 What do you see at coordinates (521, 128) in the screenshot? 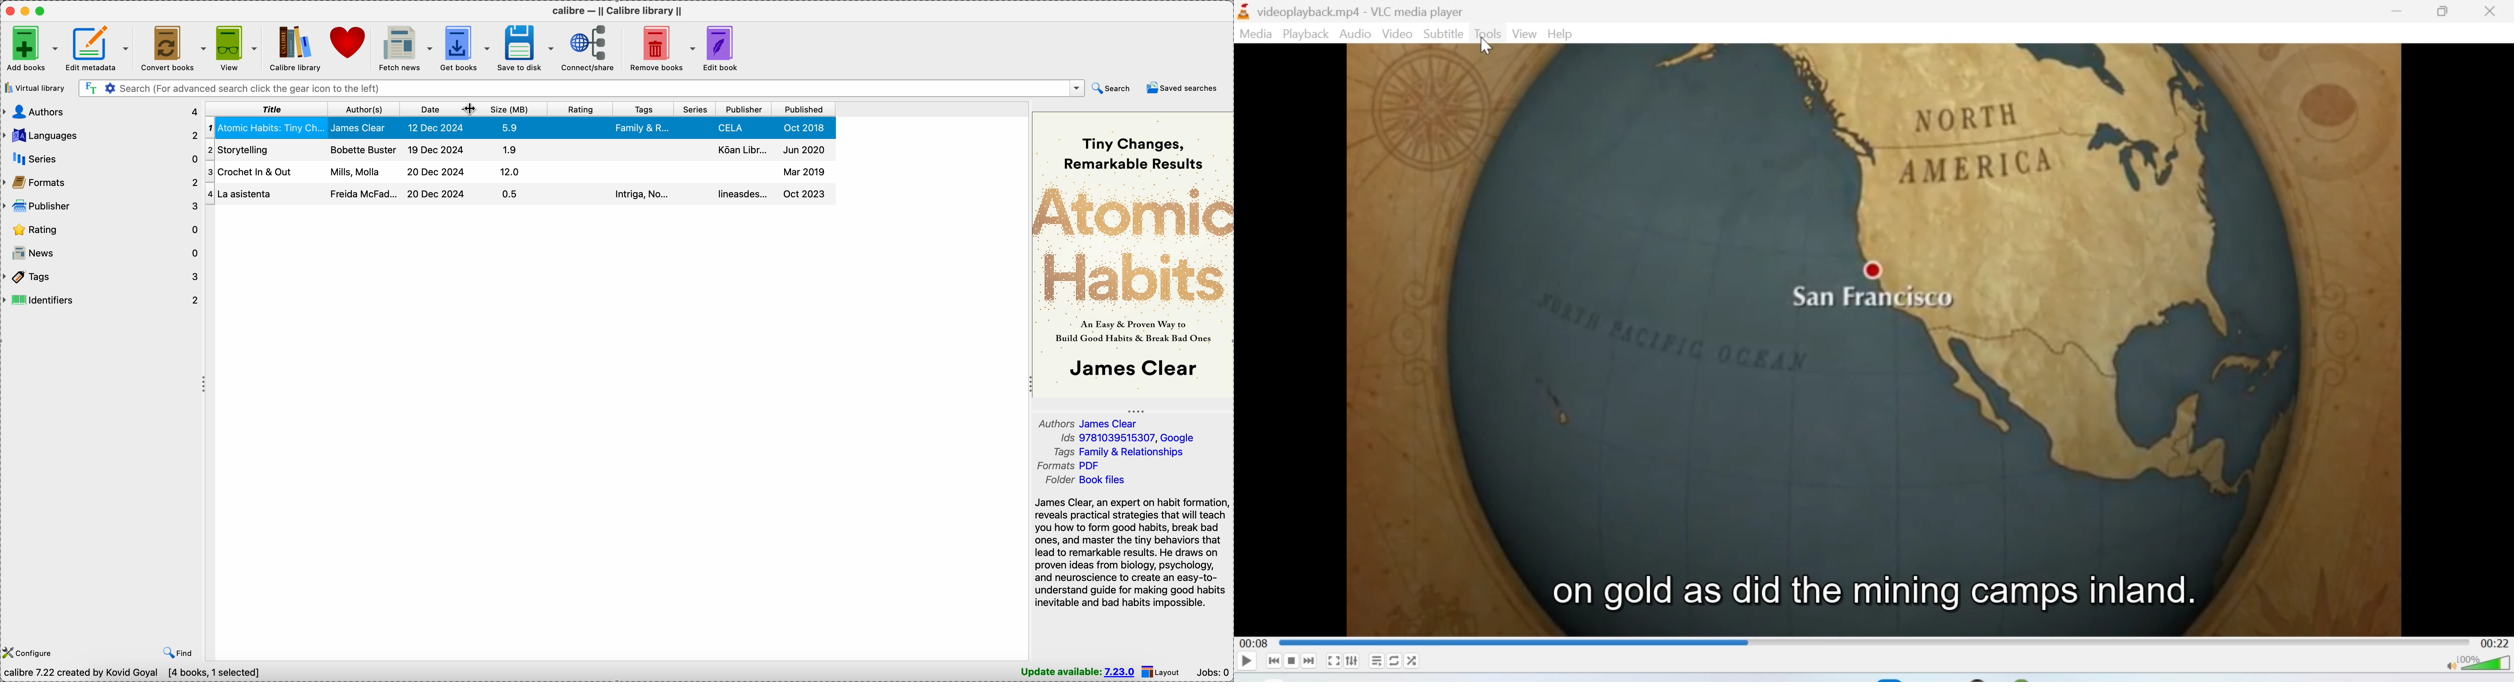
I see `Atomic Habits: Tiny Changes book selected` at bounding box center [521, 128].